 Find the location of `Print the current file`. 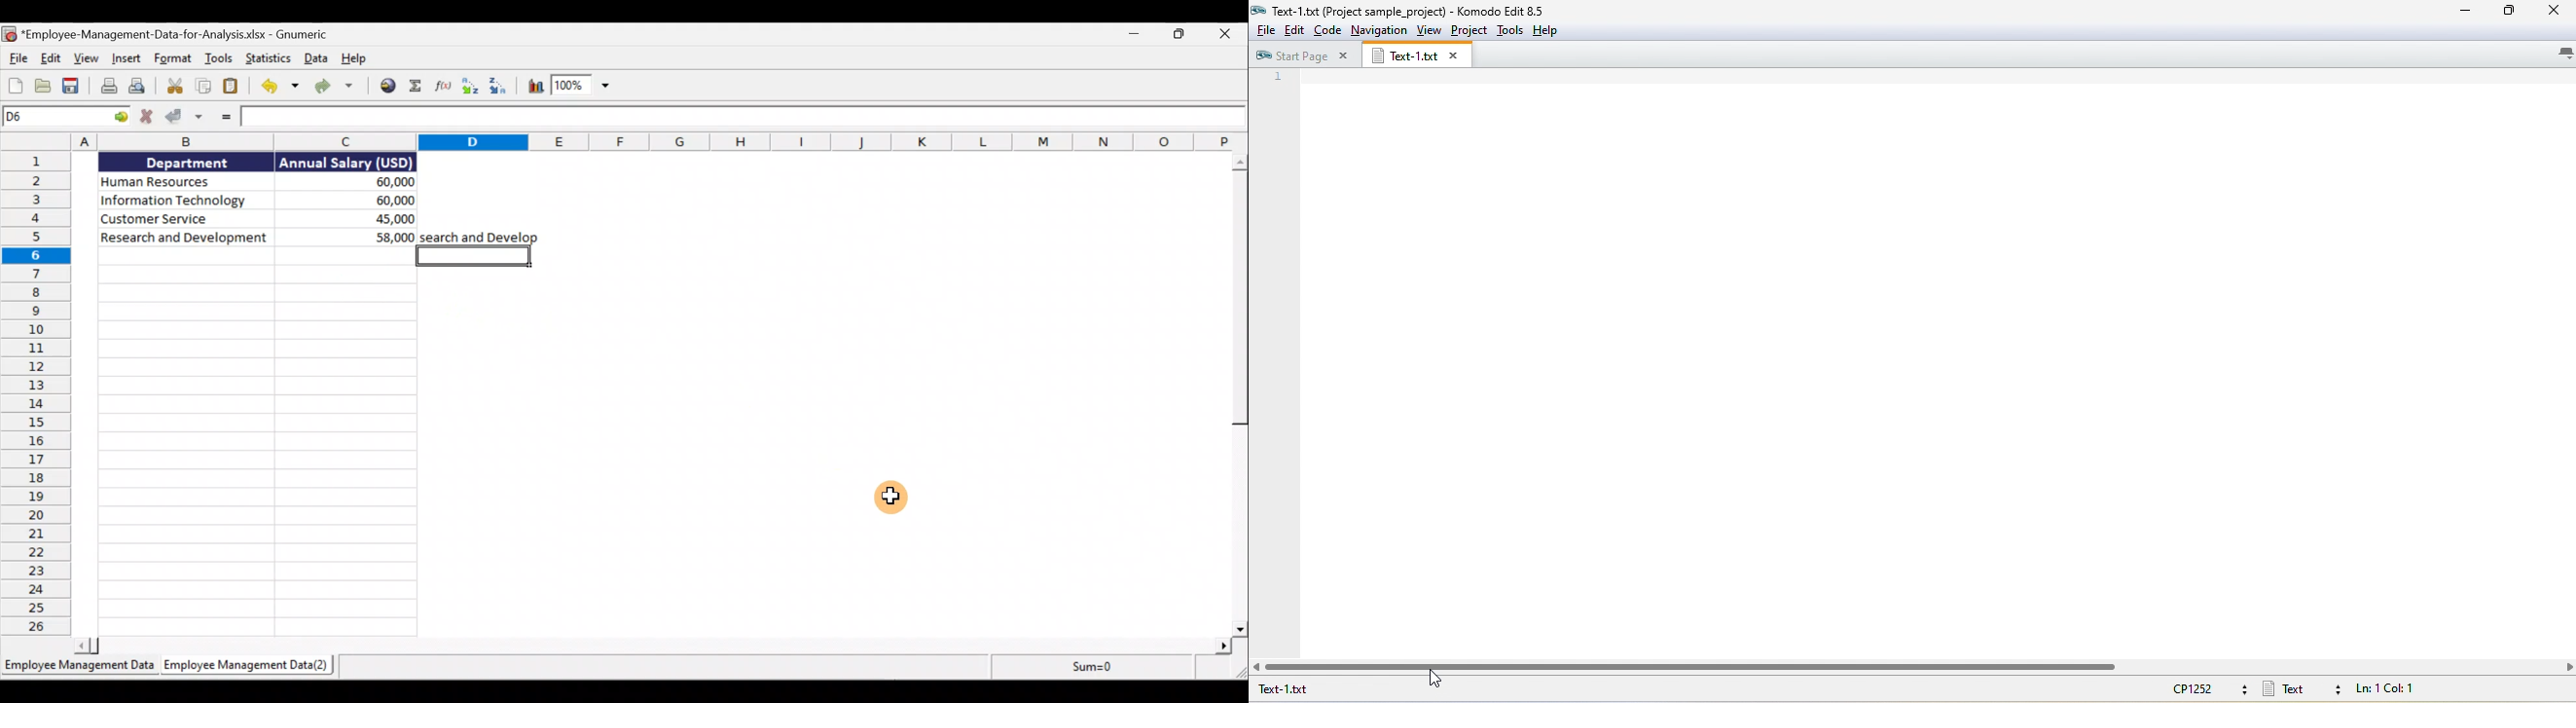

Print the current file is located at coordinates (106, 87).